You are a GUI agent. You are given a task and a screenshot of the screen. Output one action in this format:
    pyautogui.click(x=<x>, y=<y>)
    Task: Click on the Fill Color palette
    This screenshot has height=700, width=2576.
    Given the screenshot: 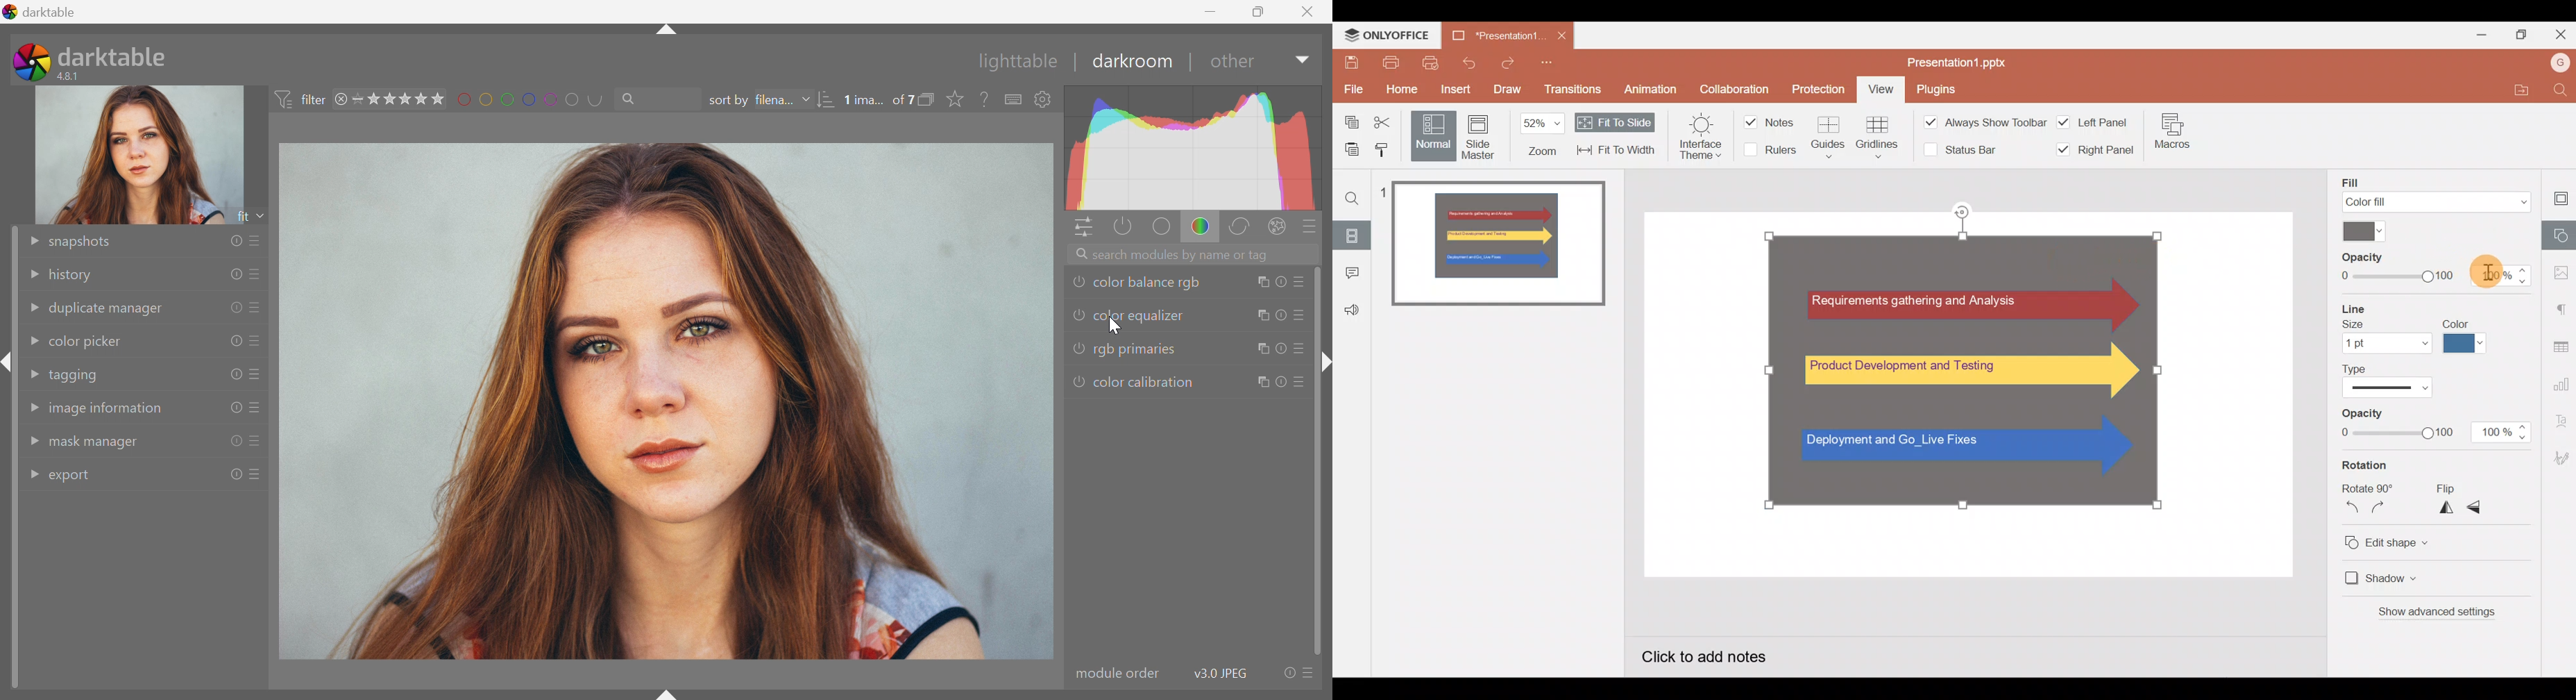 What is the action you would take?
    pyautogui.click(x=2360, y=231)
    